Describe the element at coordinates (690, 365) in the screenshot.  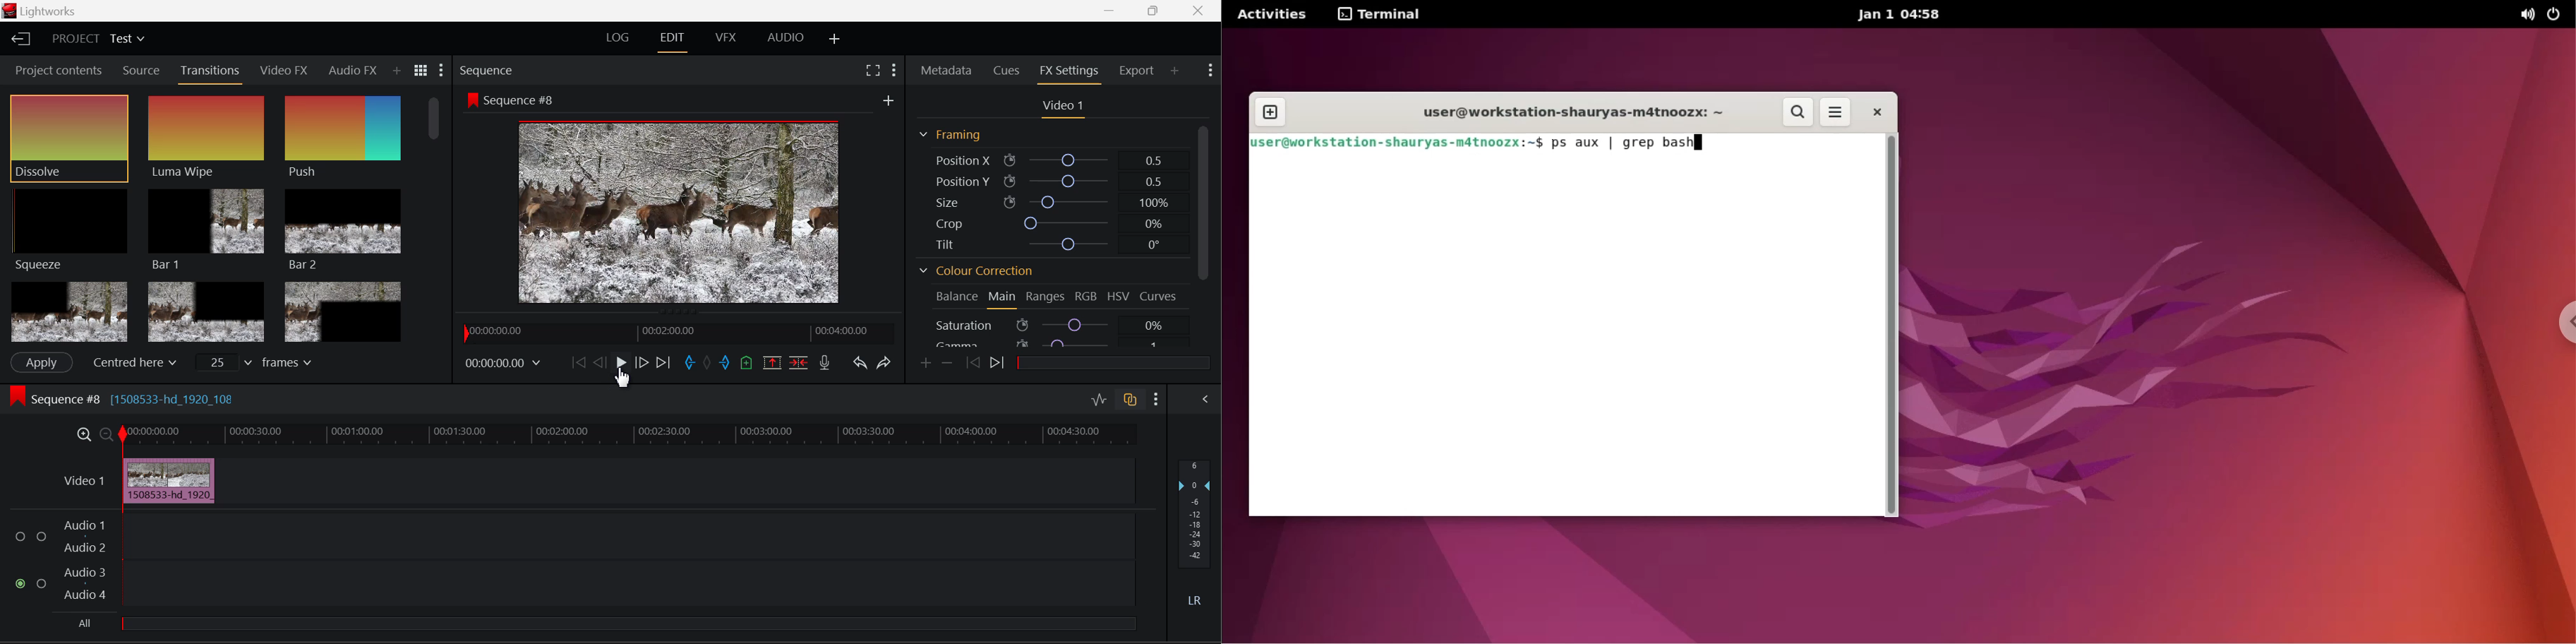
I see `Mark In Point` at that location.